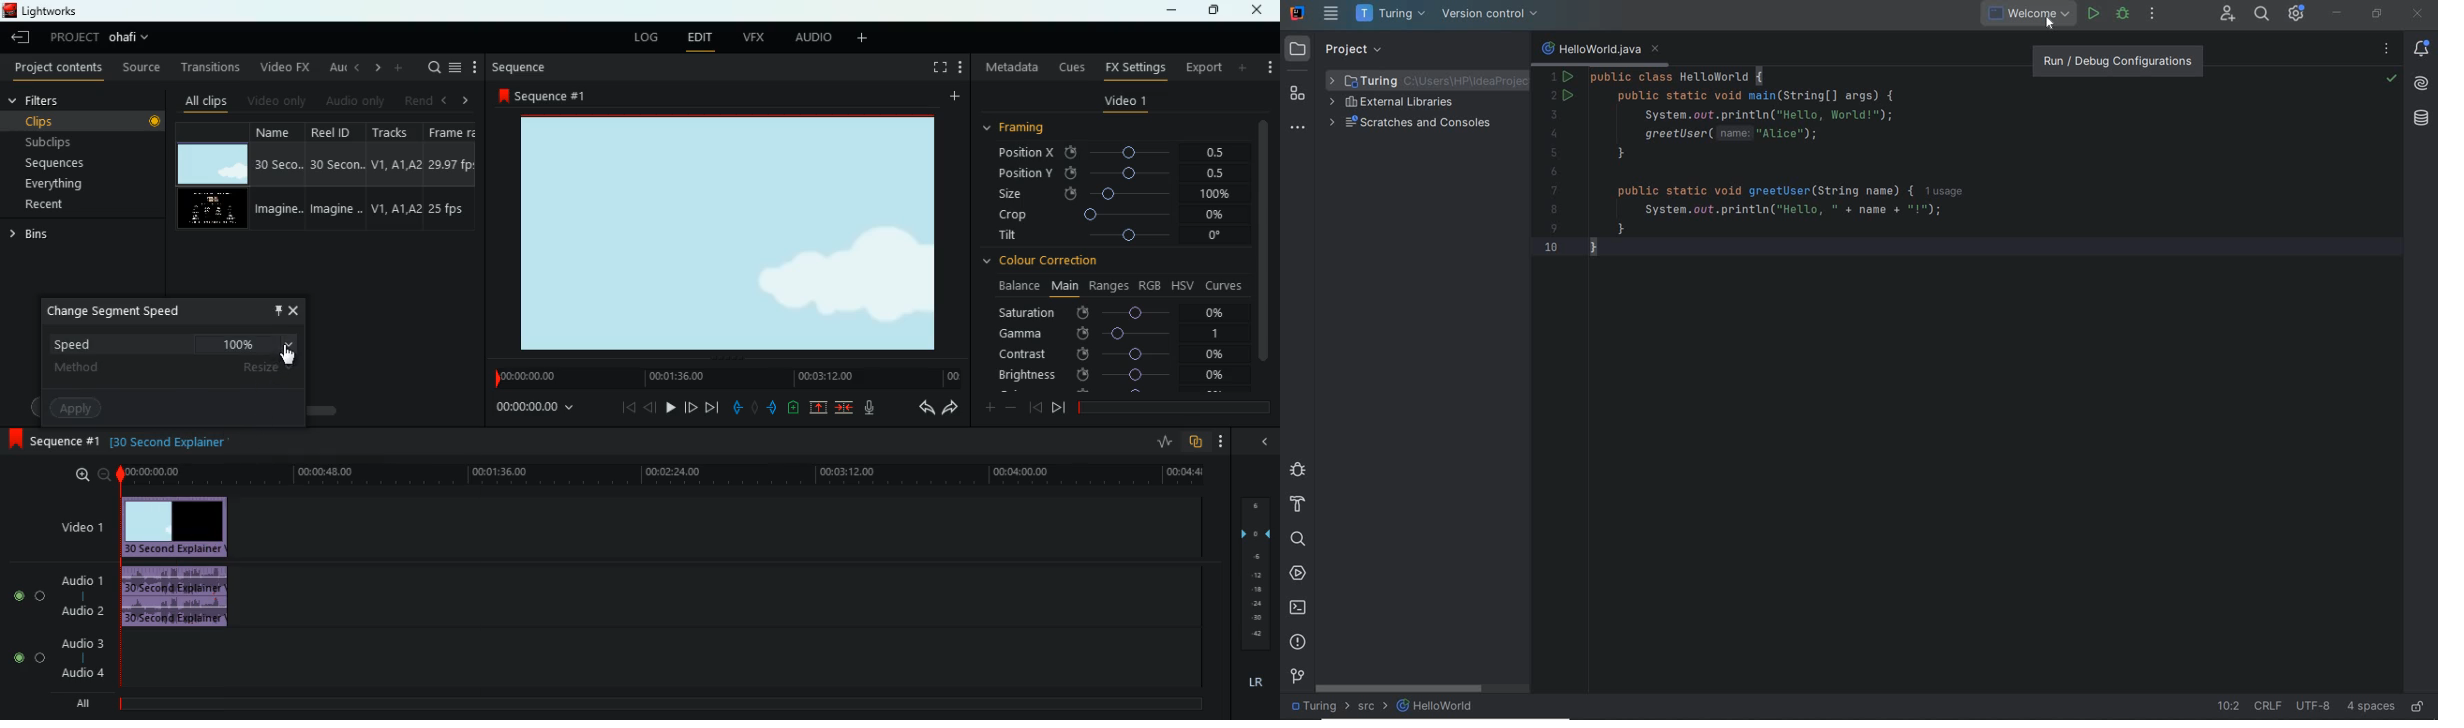 This screenshot has height=728, width=2464. I want to click on cues, so click(1067, 66).